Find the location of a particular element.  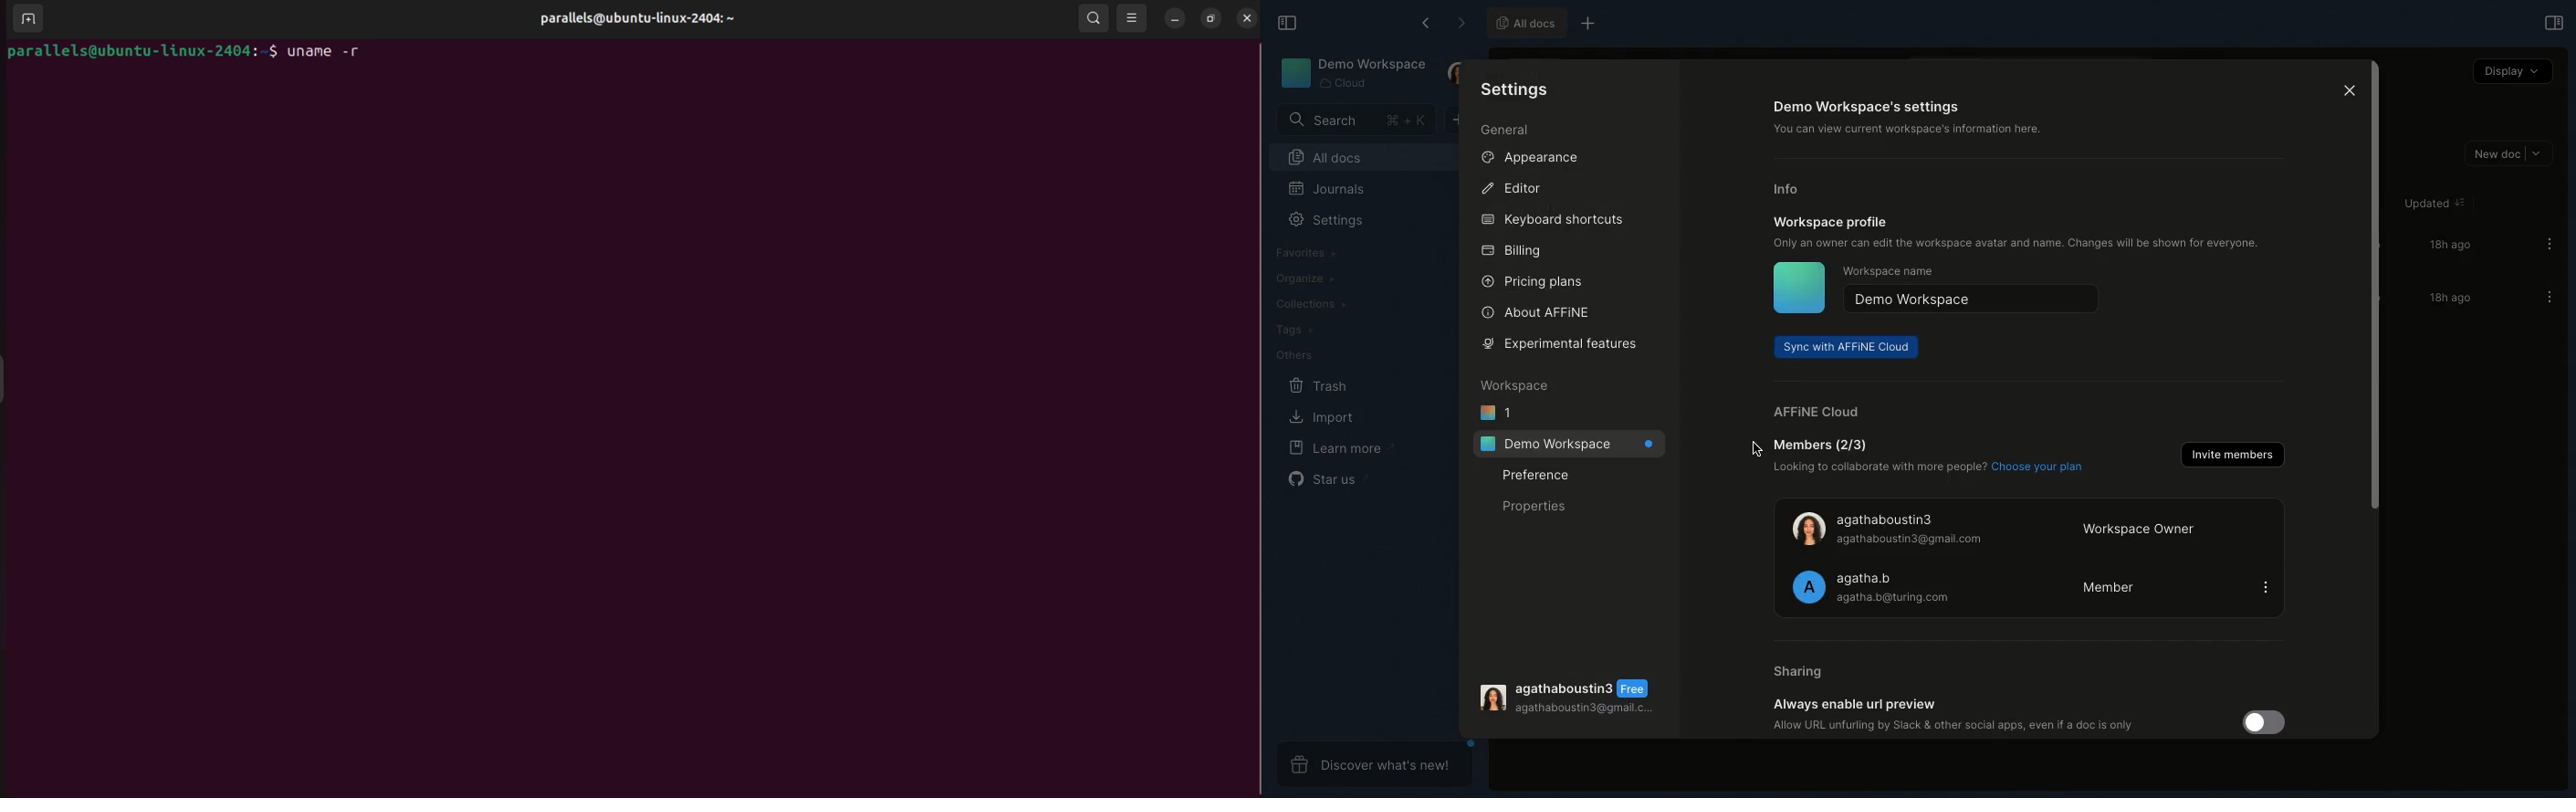

Options is located at coordinates (2542, 244).